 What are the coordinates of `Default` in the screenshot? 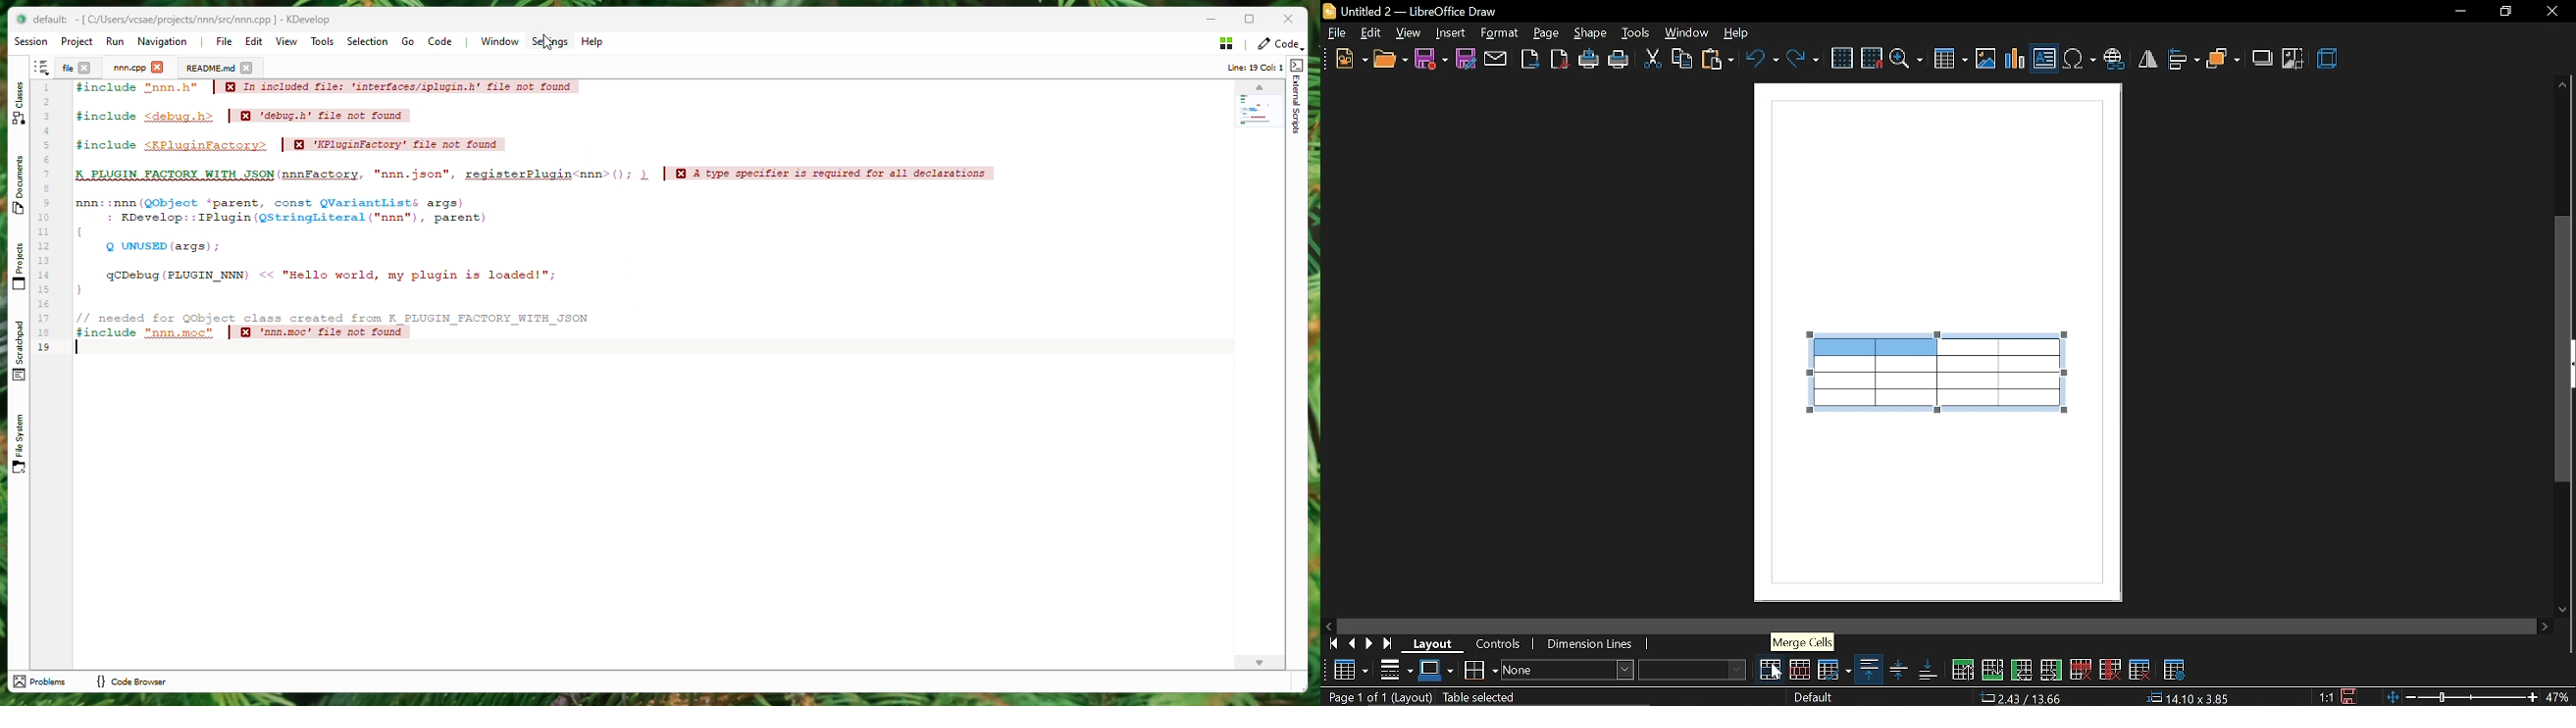 It's located at (1817, 697).